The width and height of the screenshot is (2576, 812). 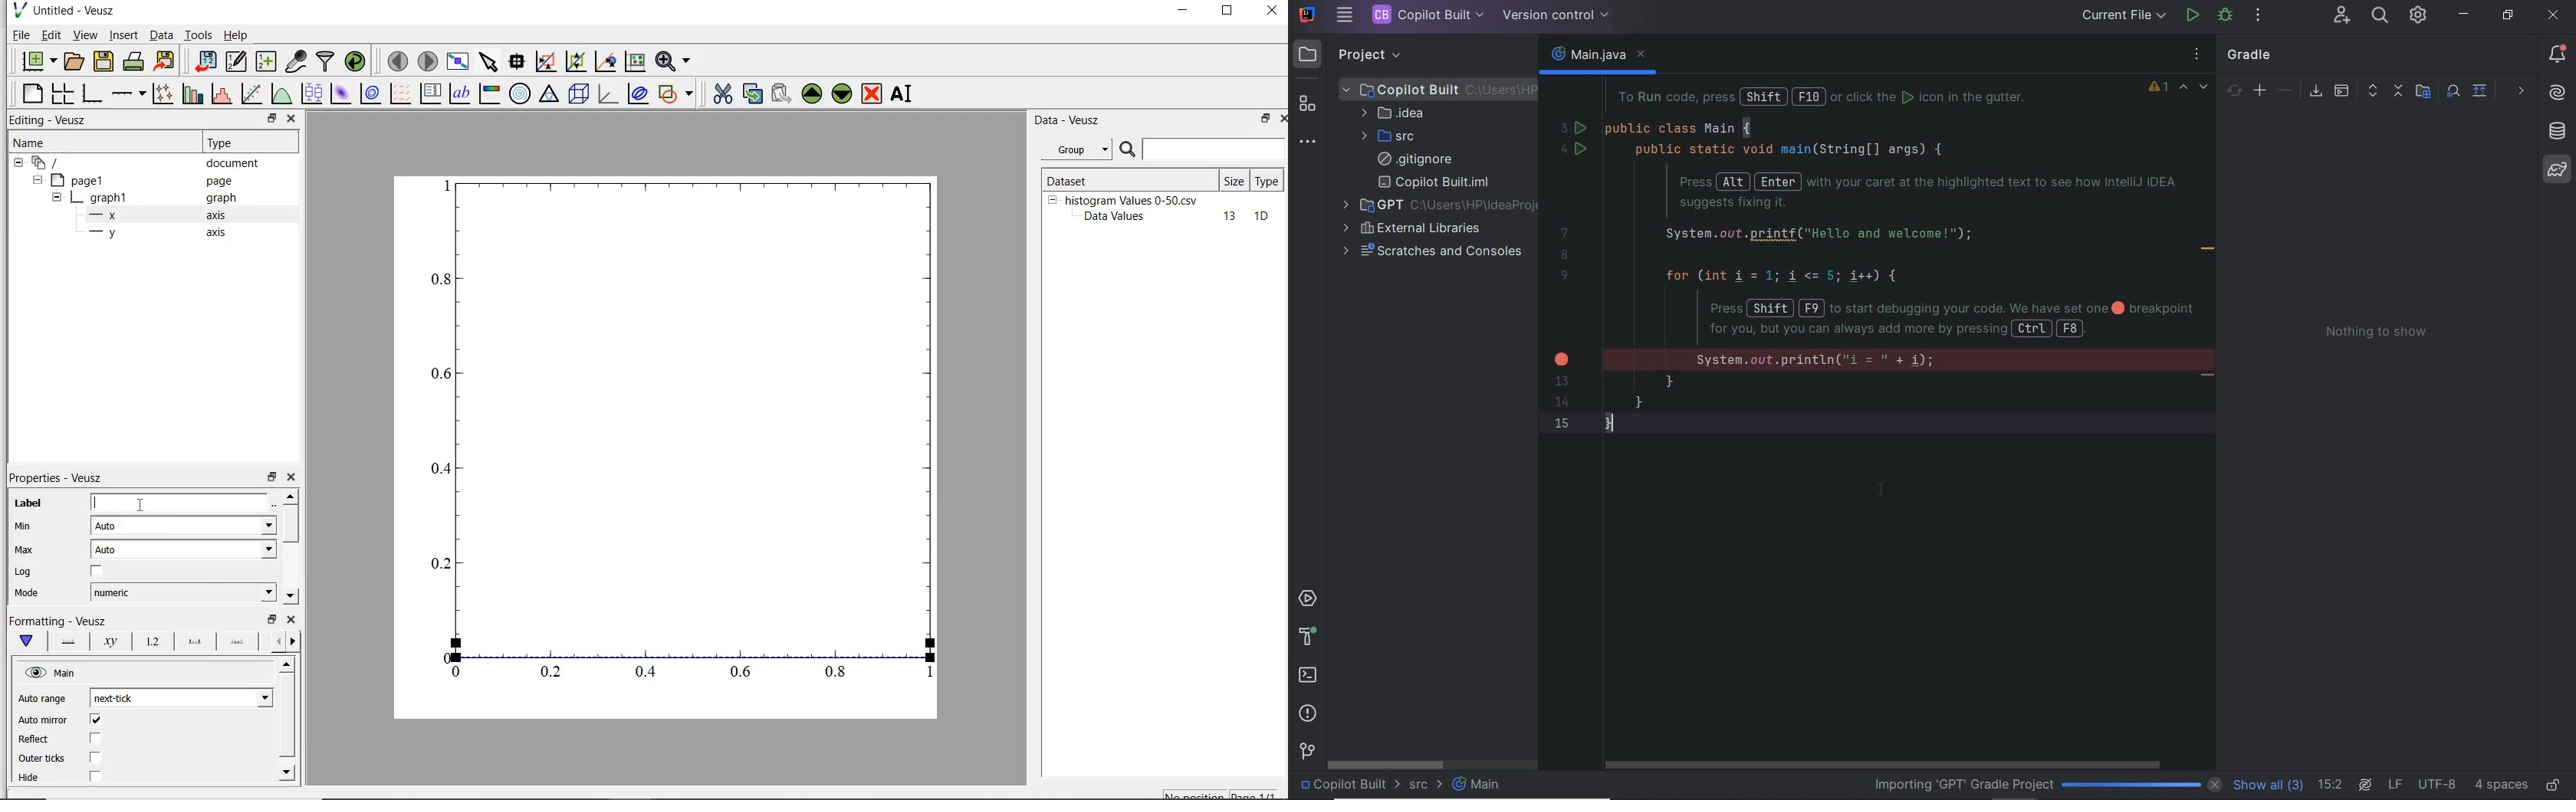 I want to click on checkbox, so click(x=95, y=739).